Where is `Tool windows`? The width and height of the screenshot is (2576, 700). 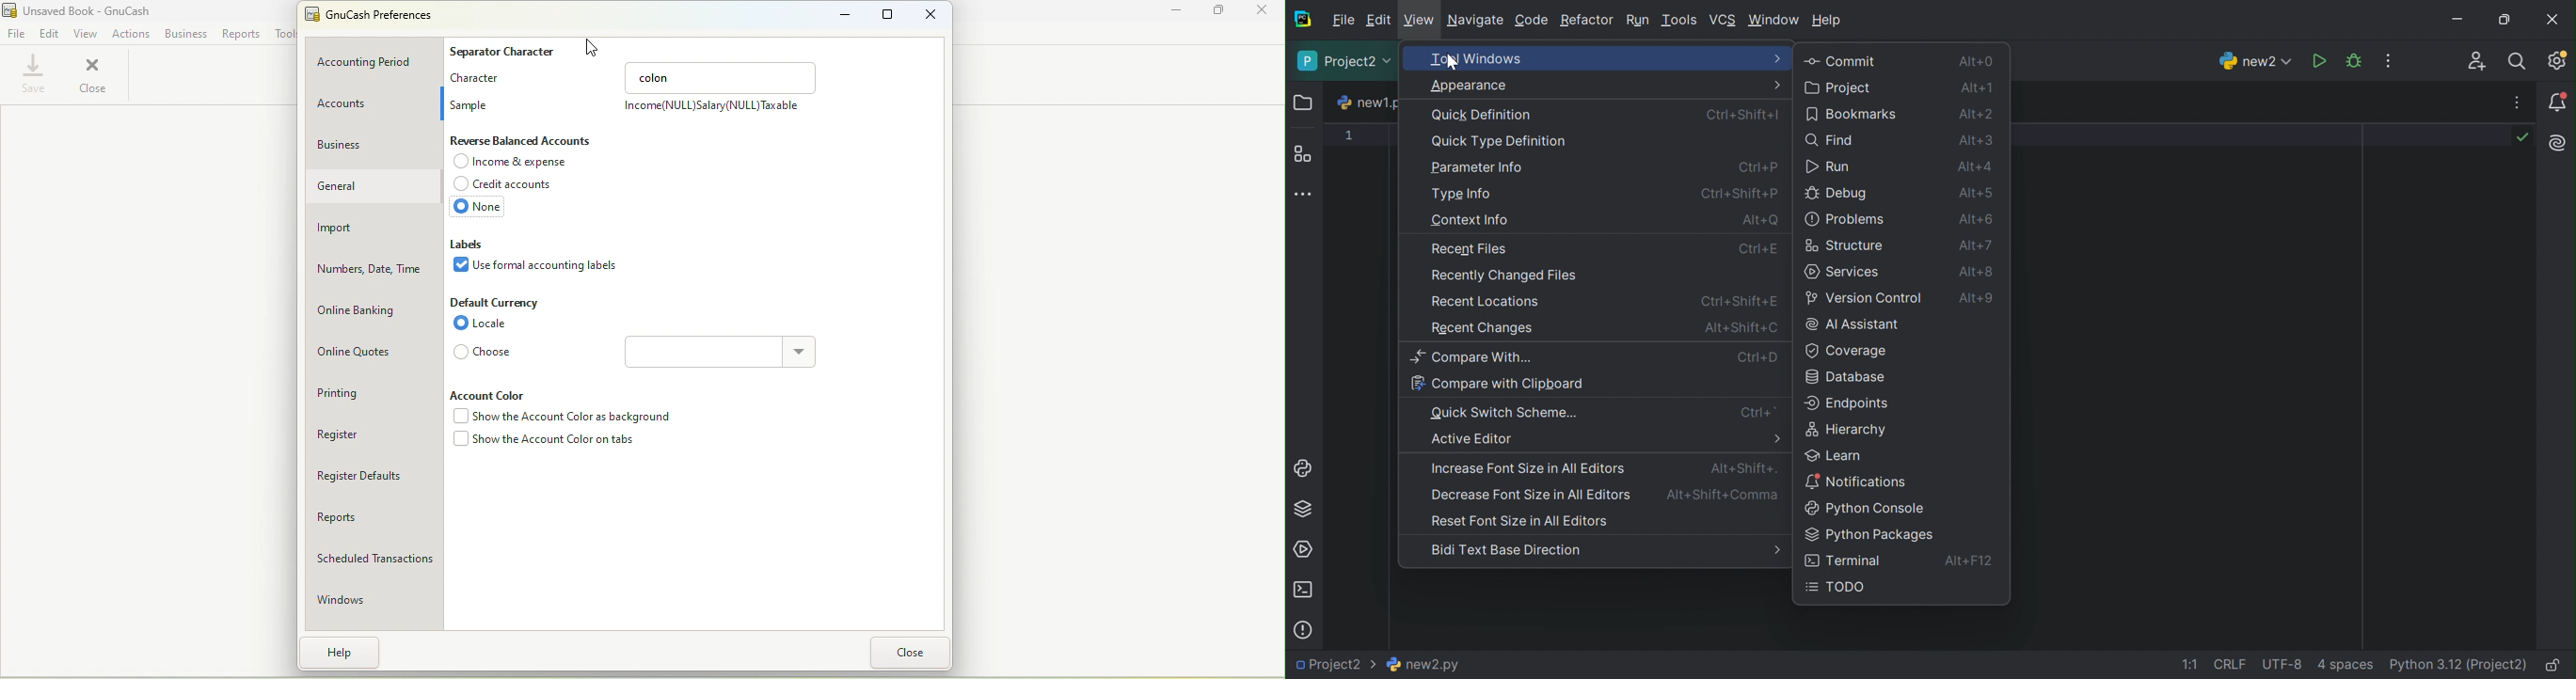 Tool windows is located at coordinates (1564, 58).